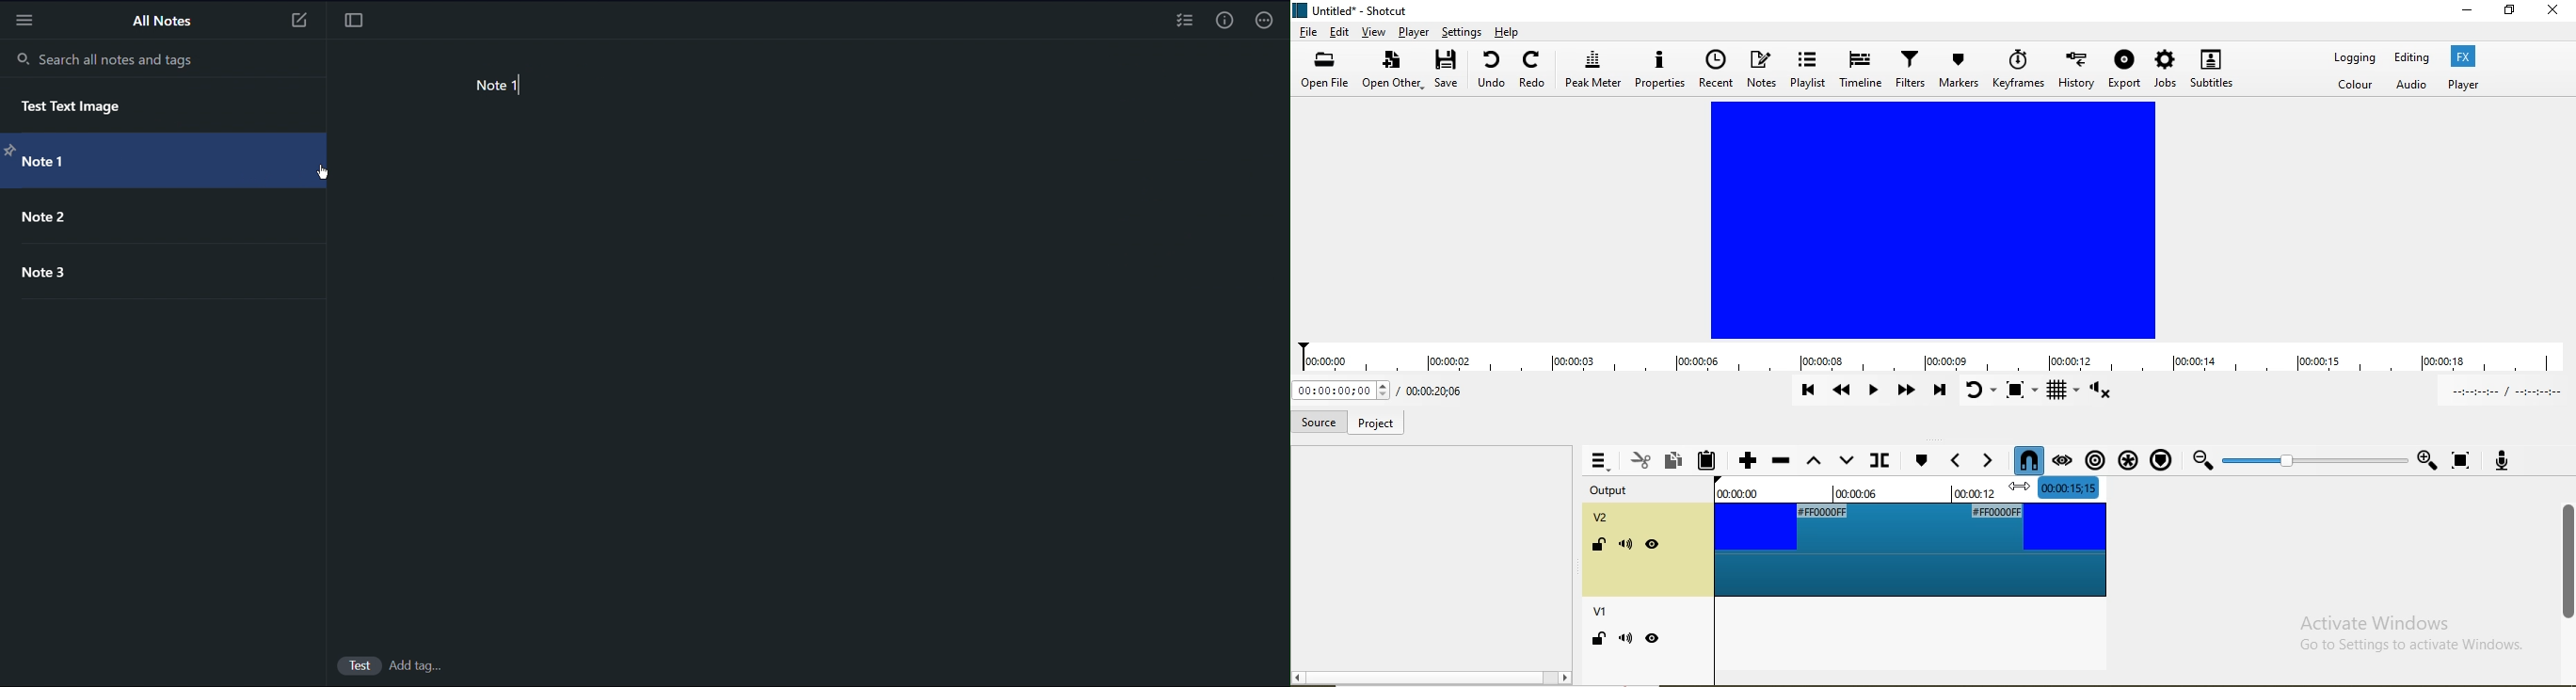 This screenshot has height=700, width=2576. Describe the element at coordinates (1603, 614) in the screenshot. I see `v1` at that location.